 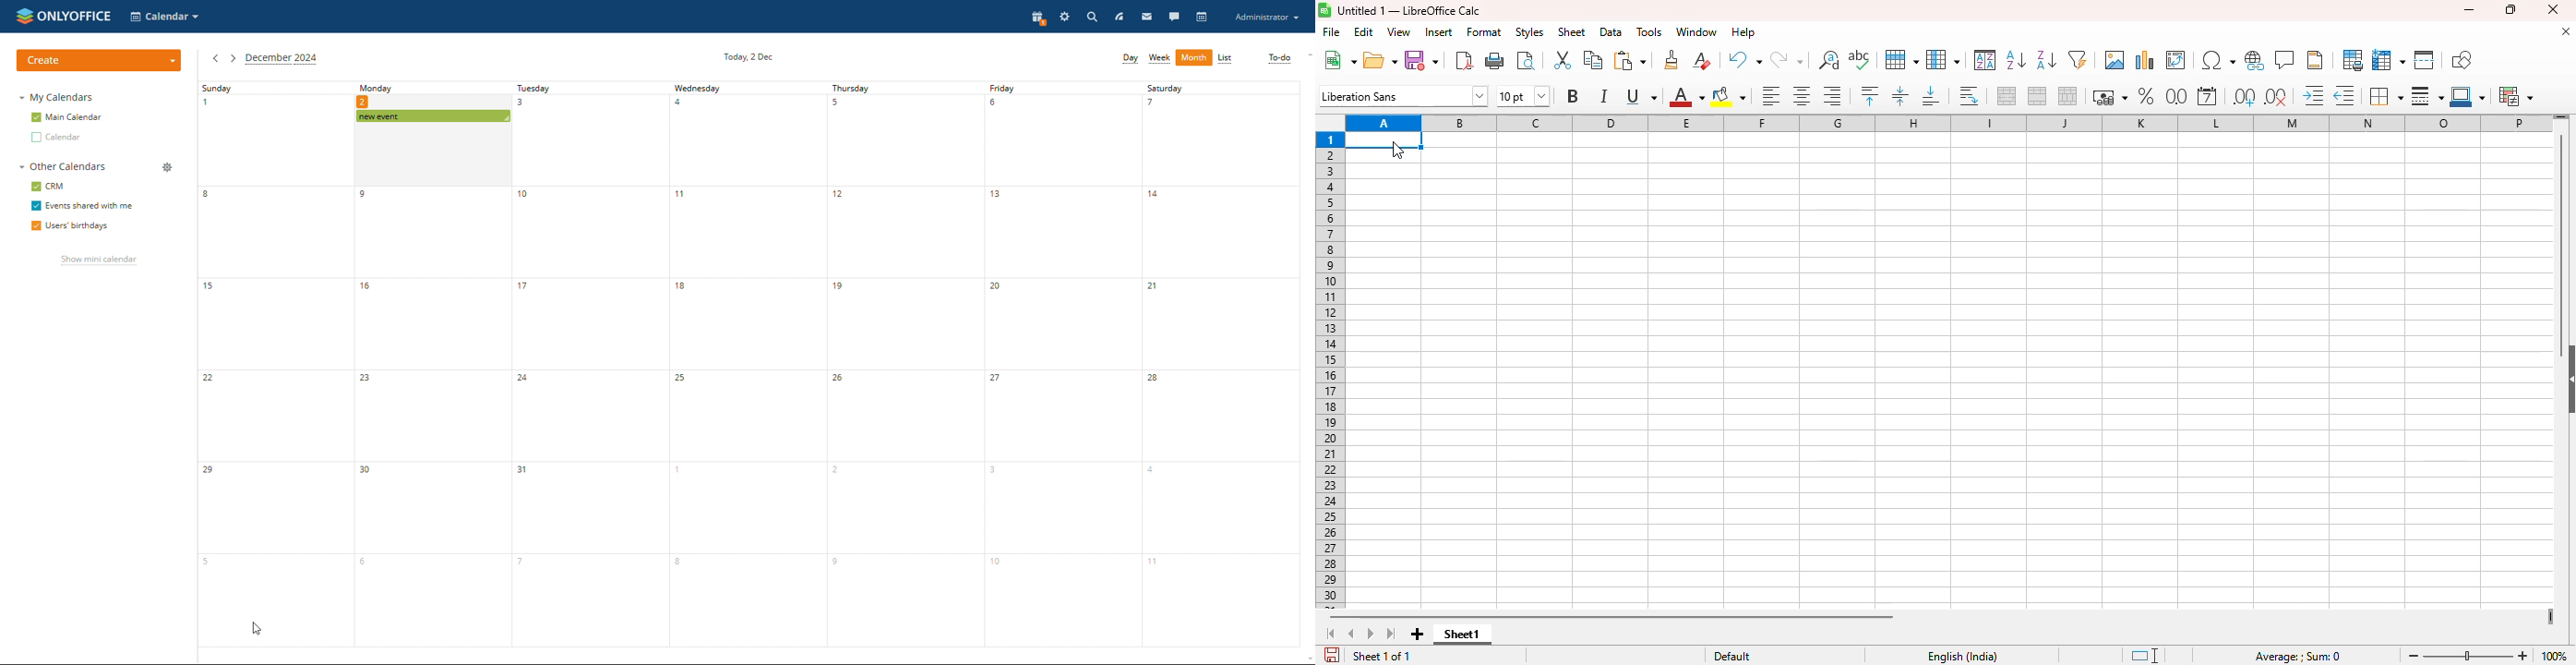 What do you see at coordinates (1961, 657) in the screenshot?
I see `text language` at bounding box center [1961, 657].